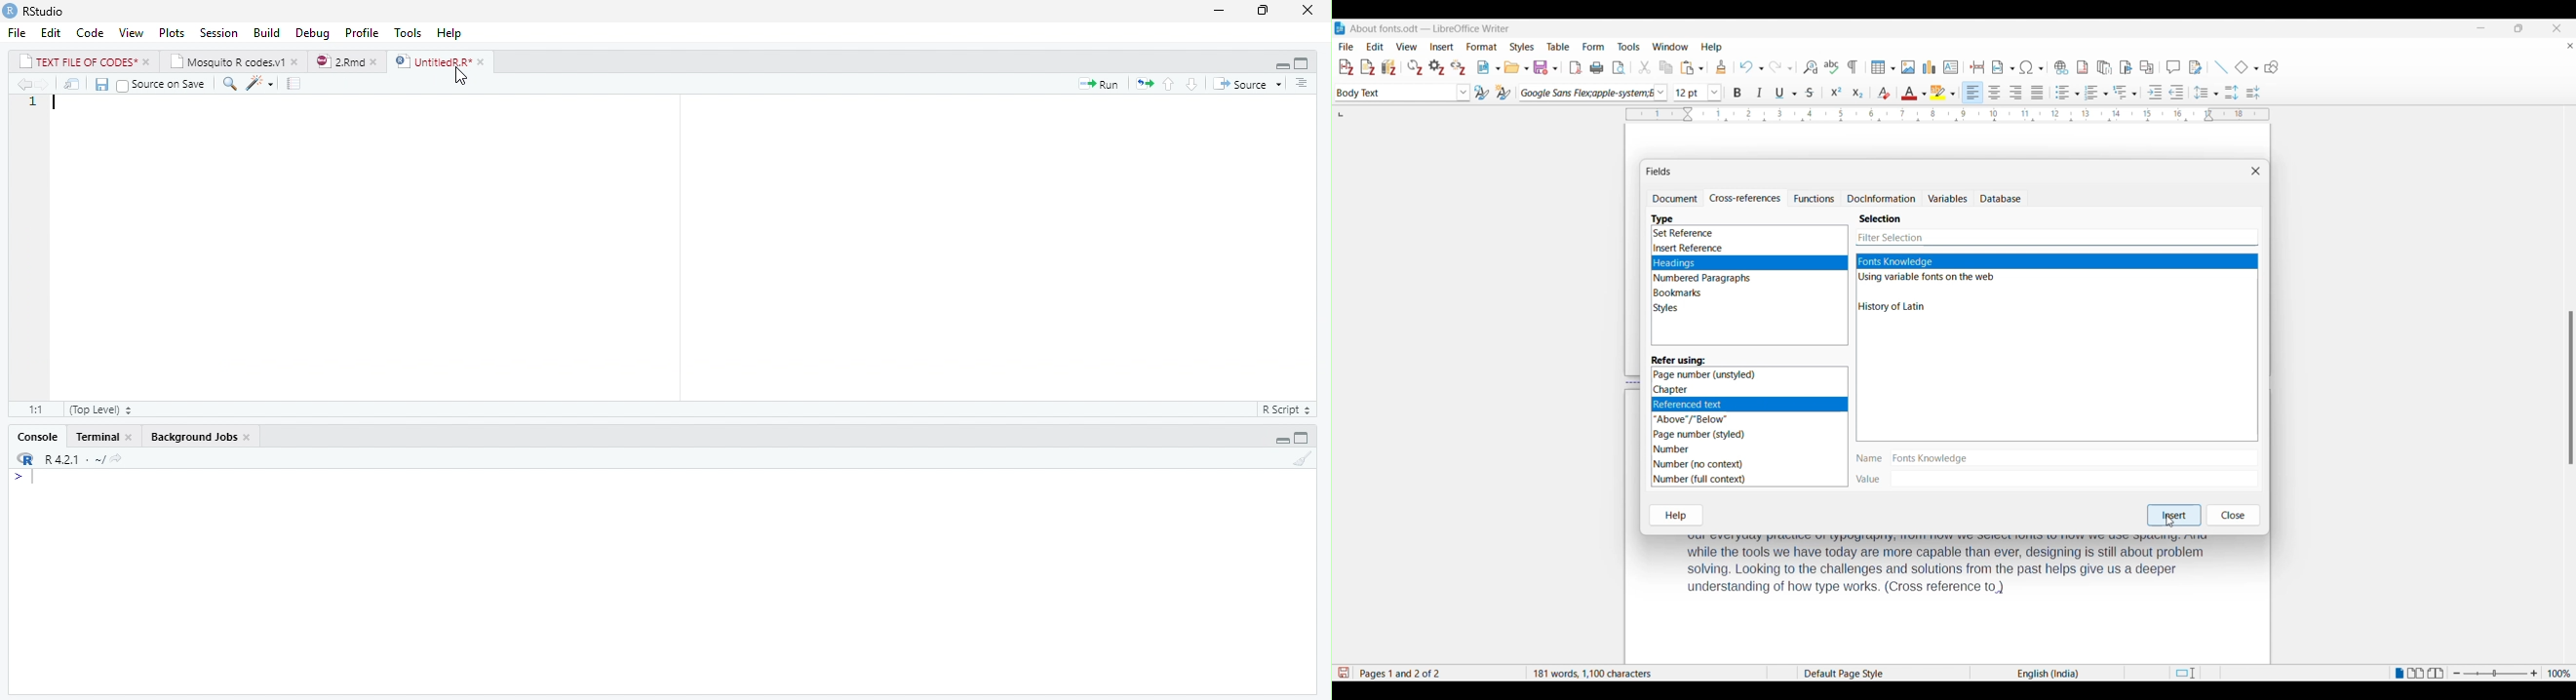 This screenshot has height=700, width=2576. What do you see at coordinates (84, 460) in the screenshot?
I see `R 4.2.1 . ~/` at bounding box center [84, 460].